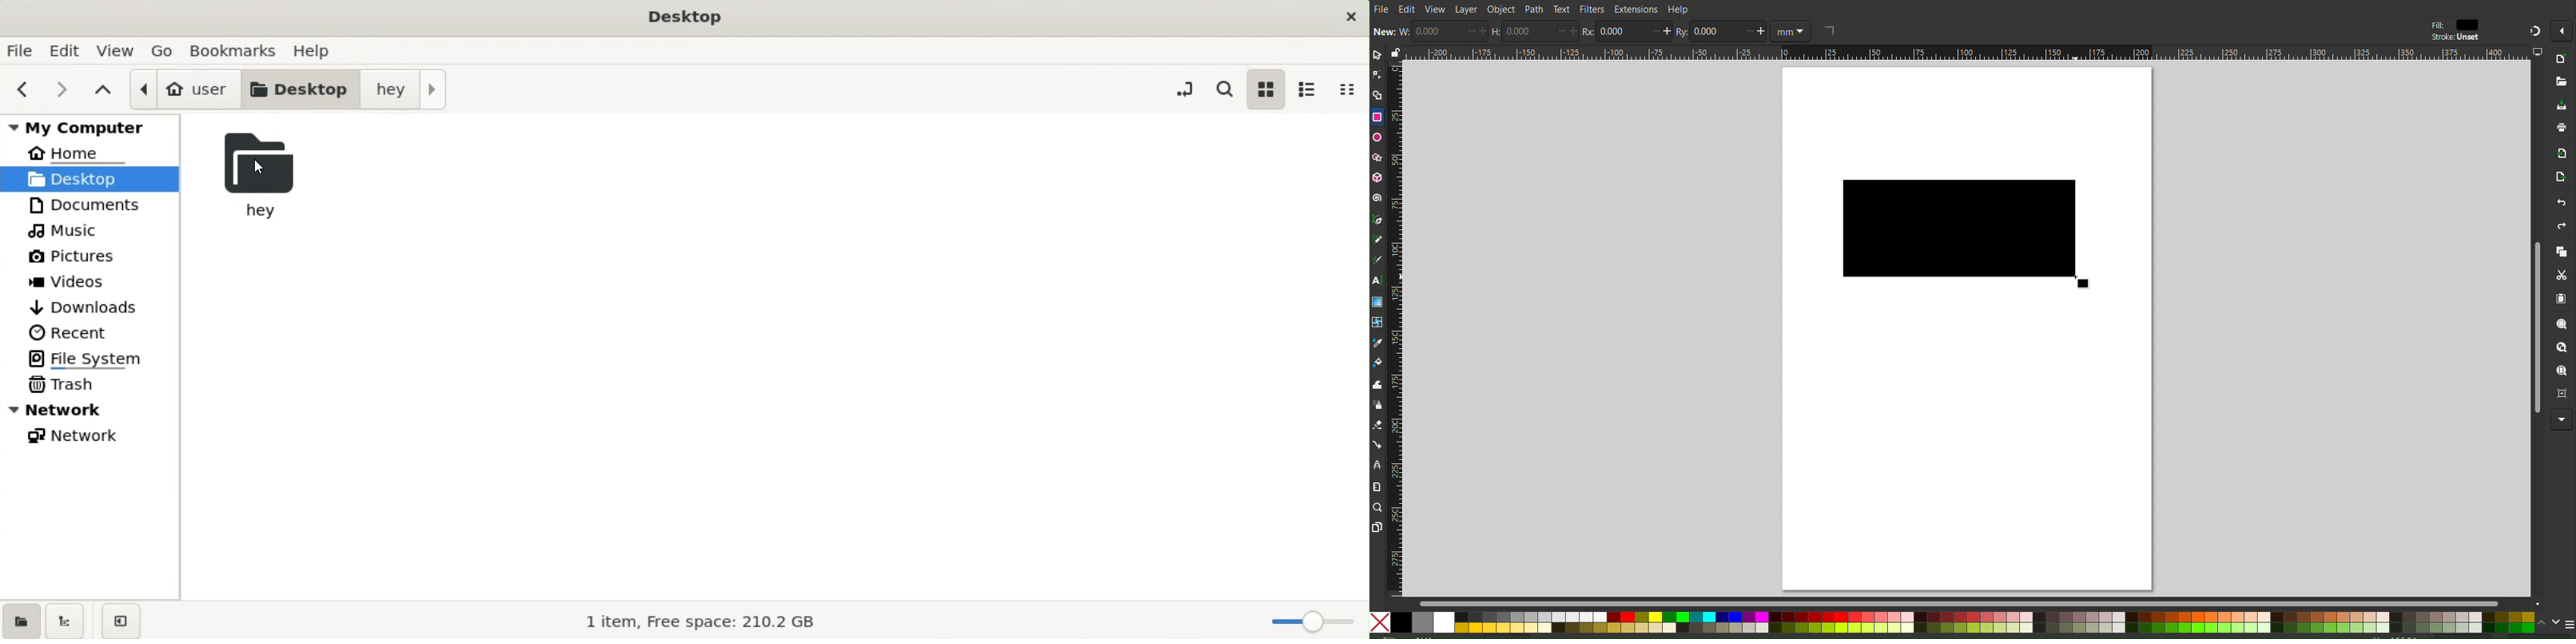  I want to click on Mesh tool, so click(1378, 322).